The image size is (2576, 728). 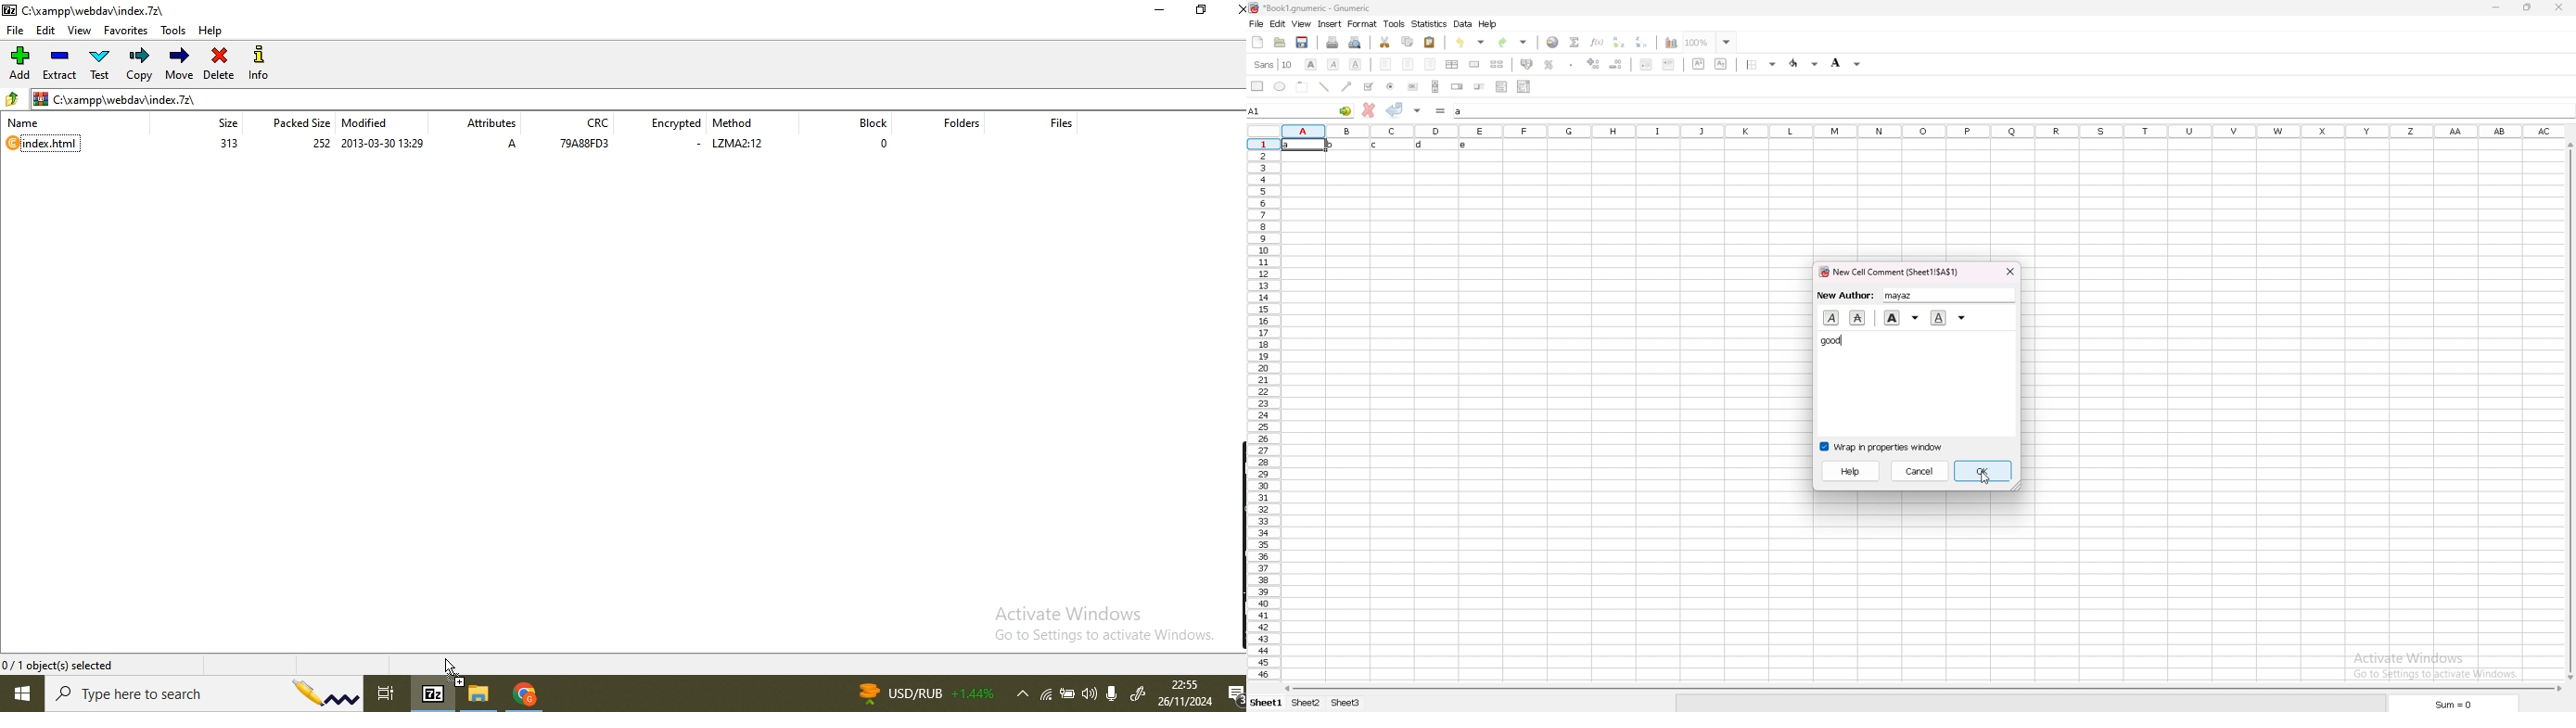 I want to click on accounting, so click(x=1527, y=64).